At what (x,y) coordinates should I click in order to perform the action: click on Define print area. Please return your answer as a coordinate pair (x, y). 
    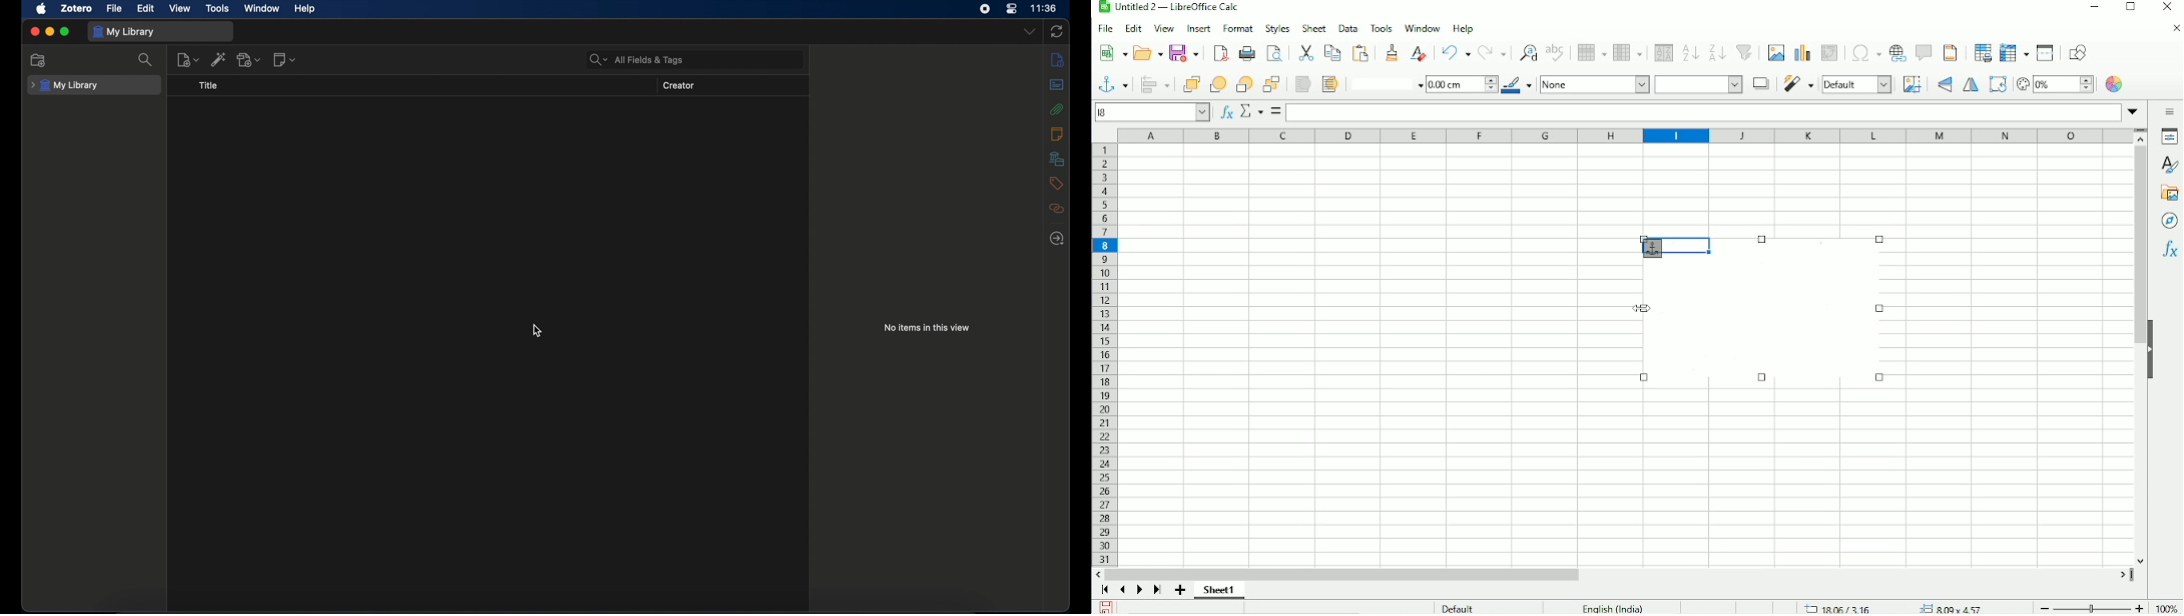
    Looking at the image, I should click on (1979, 53).